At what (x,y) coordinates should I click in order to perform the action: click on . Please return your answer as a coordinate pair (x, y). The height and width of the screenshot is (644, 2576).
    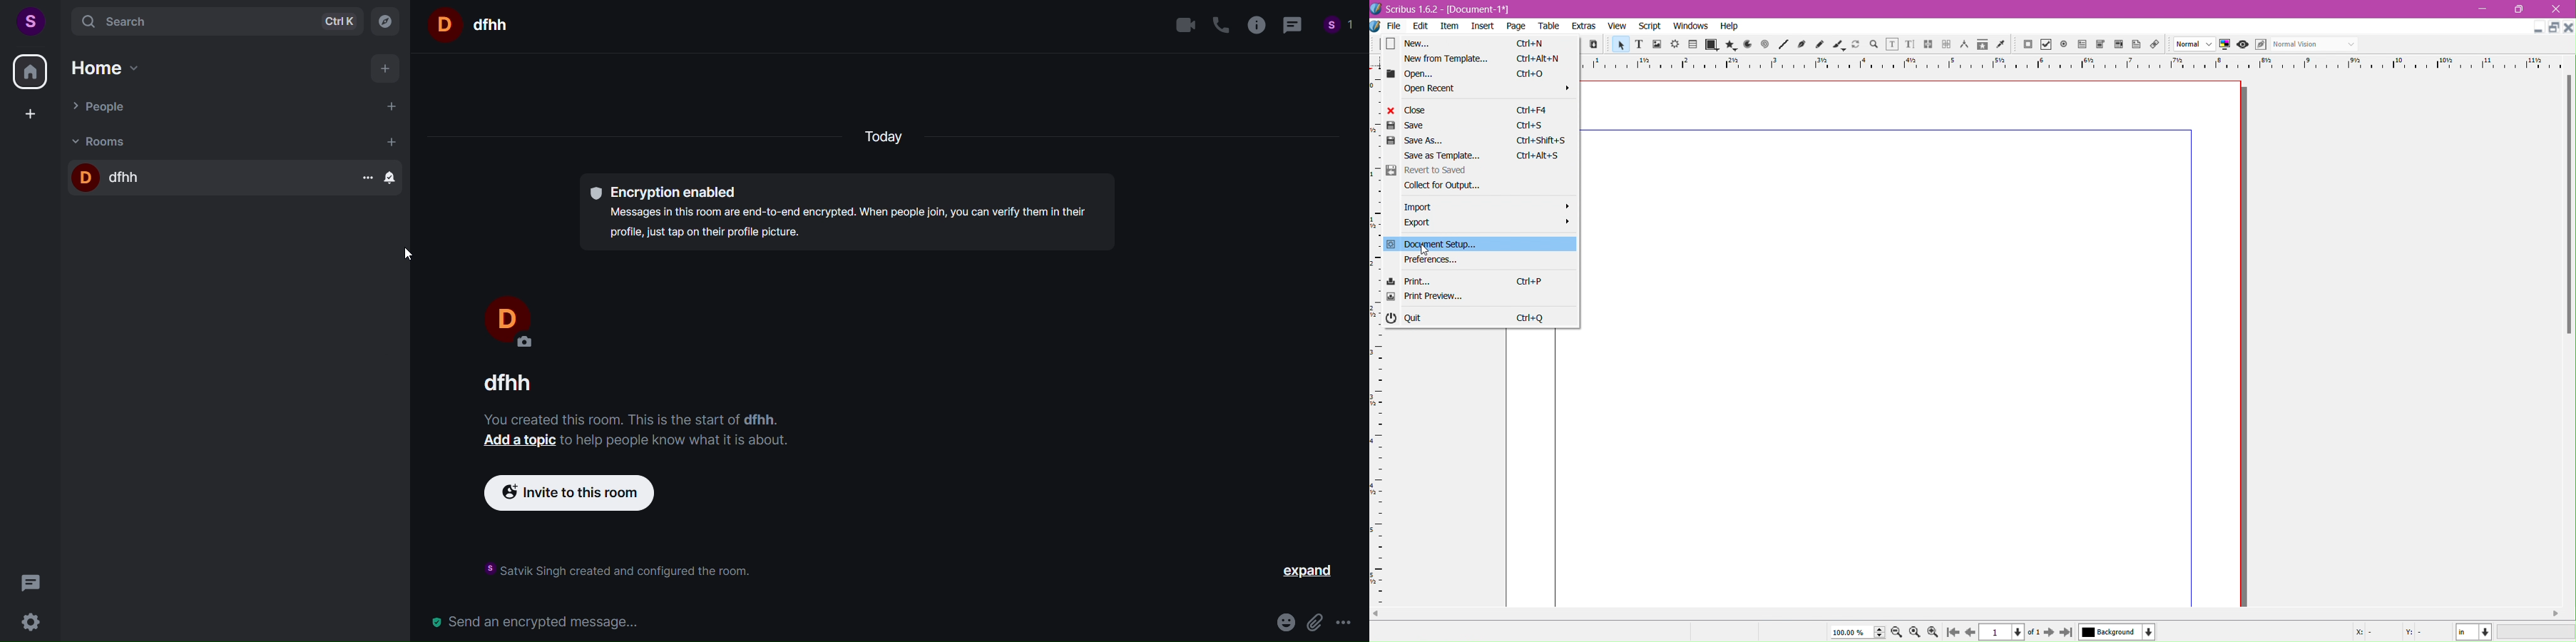
    Looking at the image, I should click on (1537, 59).